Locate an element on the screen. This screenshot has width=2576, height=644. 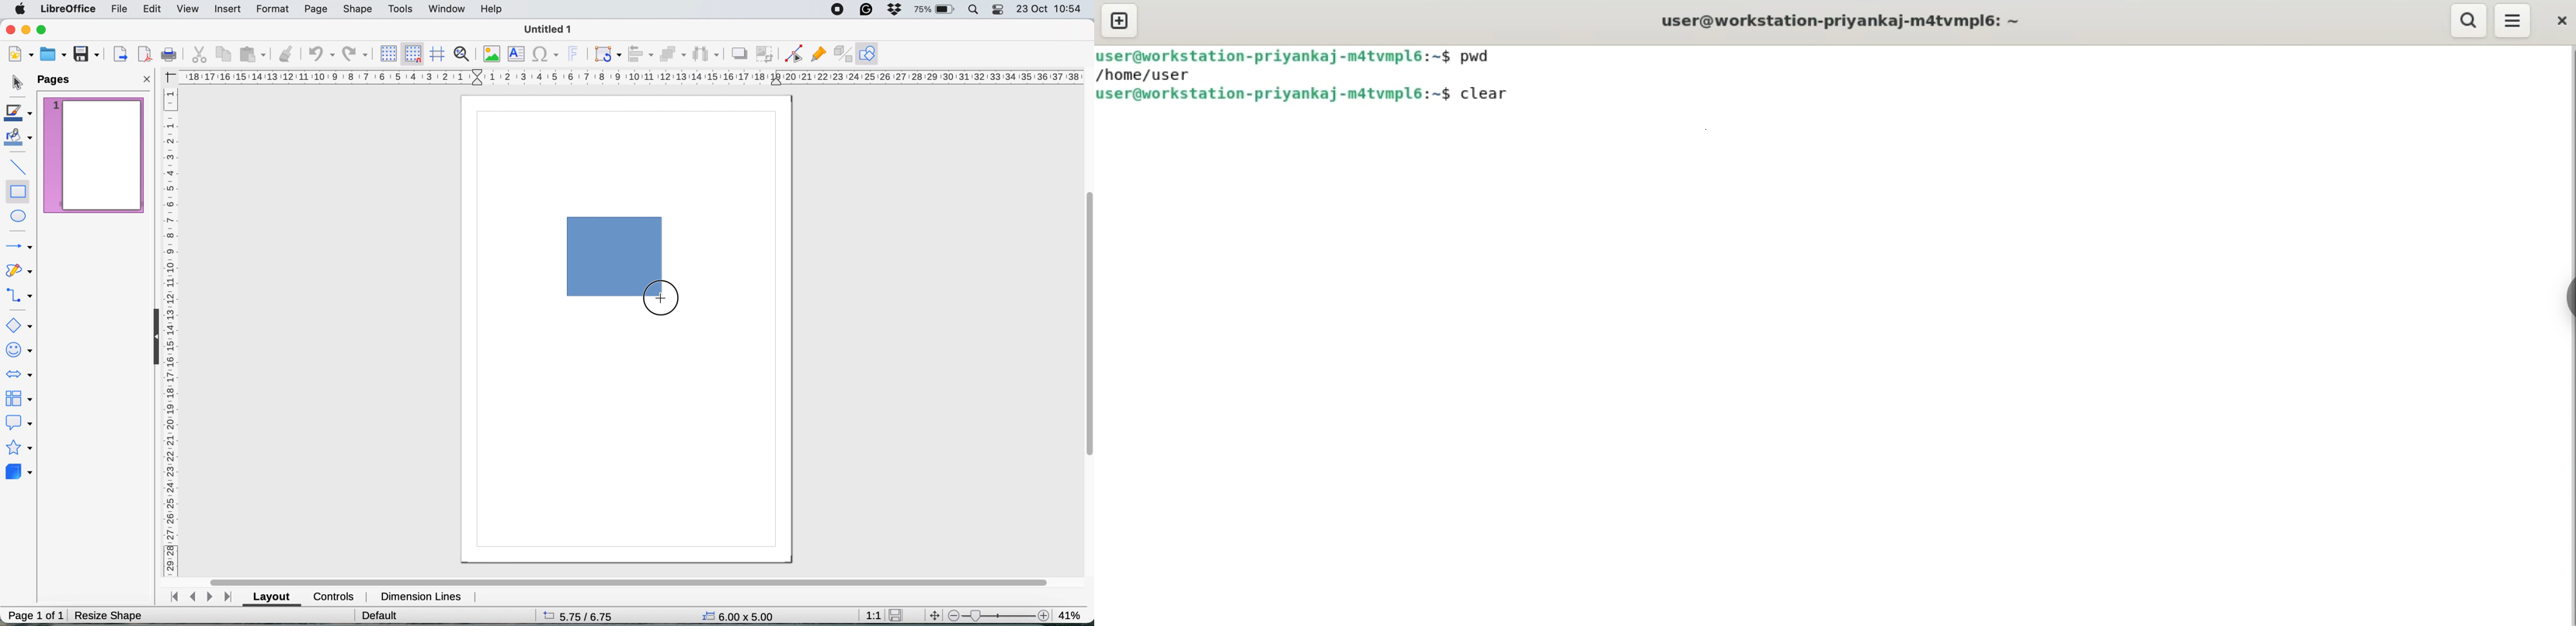
callout shapes is located at coordinates (19, 423).